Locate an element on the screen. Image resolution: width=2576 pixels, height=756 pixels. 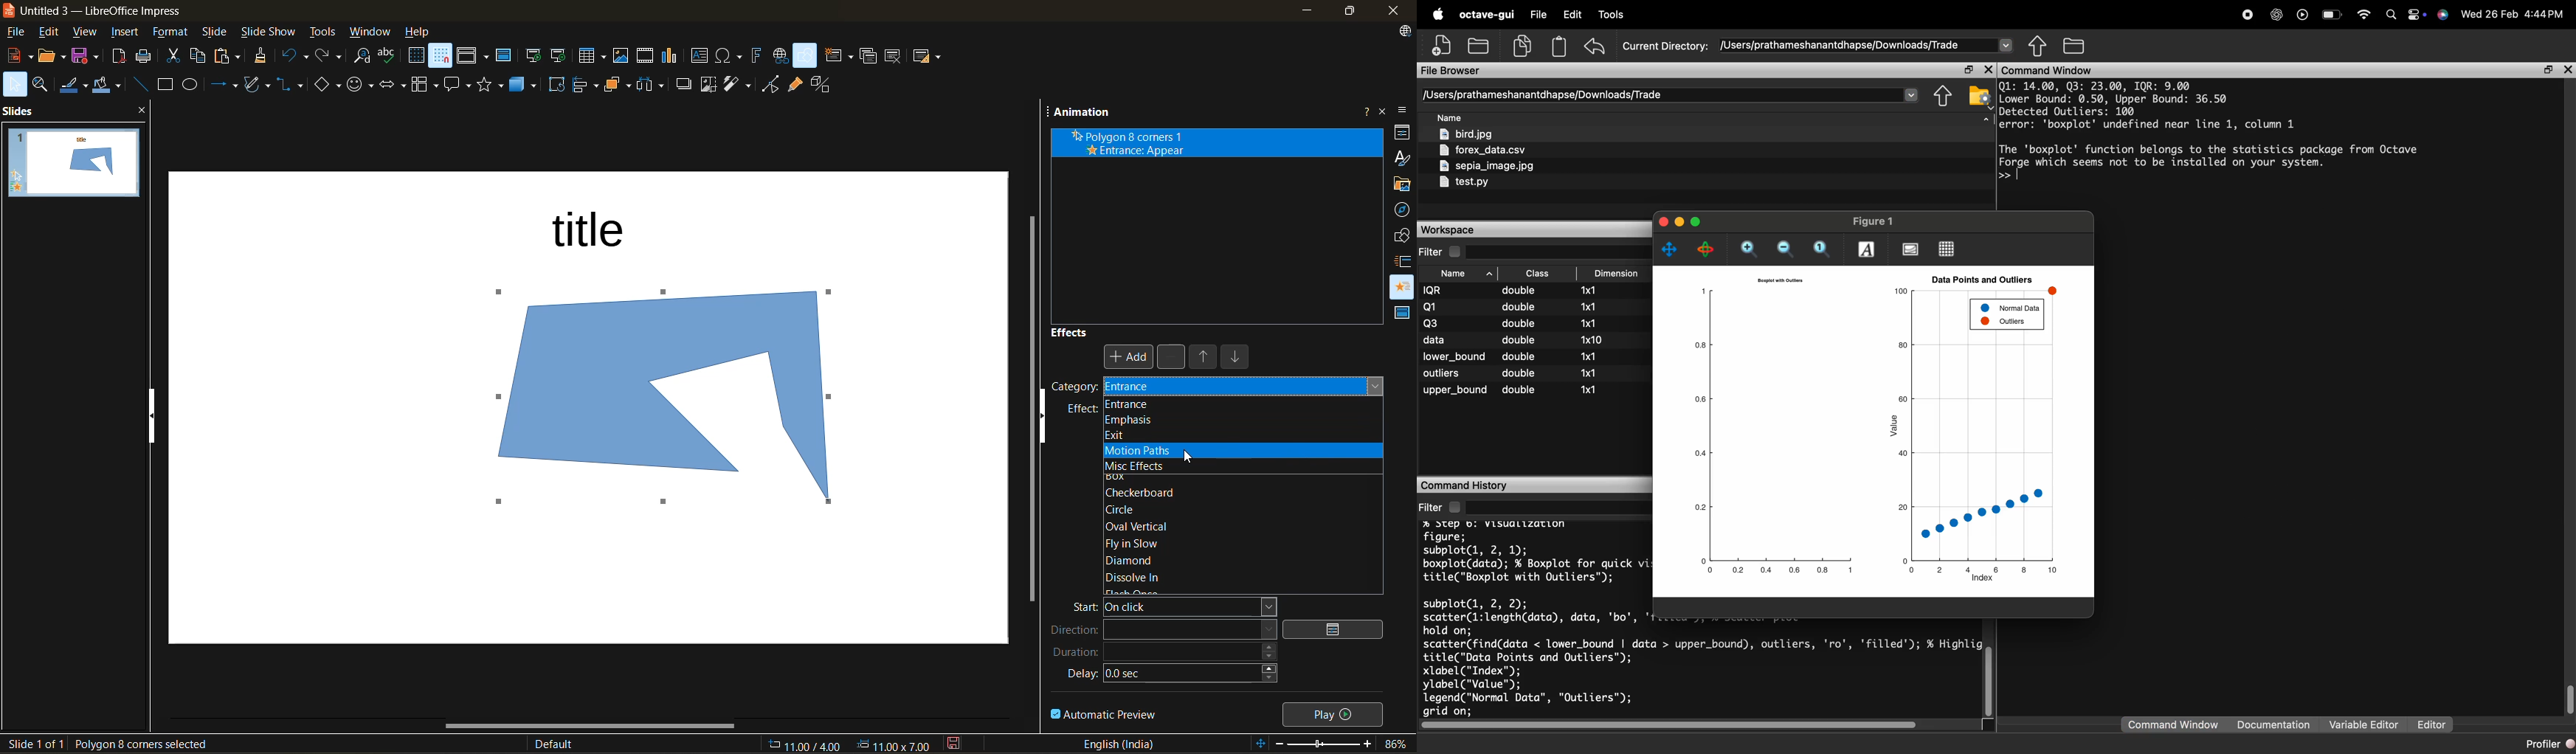
zoom out is located at coordinates (1789, 249).